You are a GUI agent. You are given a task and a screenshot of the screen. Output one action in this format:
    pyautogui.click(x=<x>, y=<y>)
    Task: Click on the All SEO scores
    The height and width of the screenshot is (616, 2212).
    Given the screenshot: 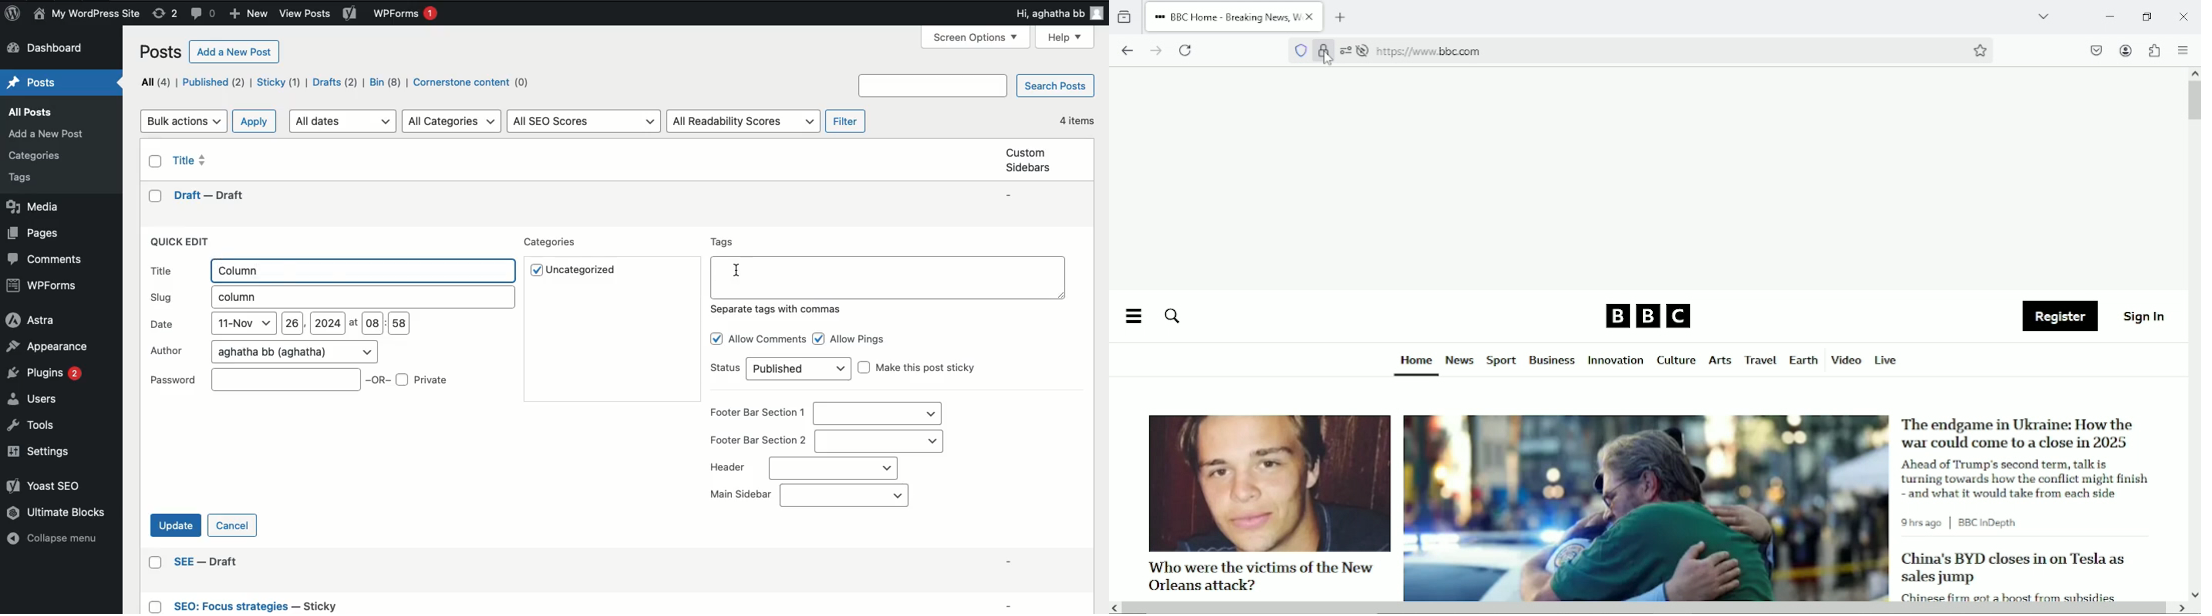 What is the action you would take?
    pyautogui.click(x=586, y=122)
    